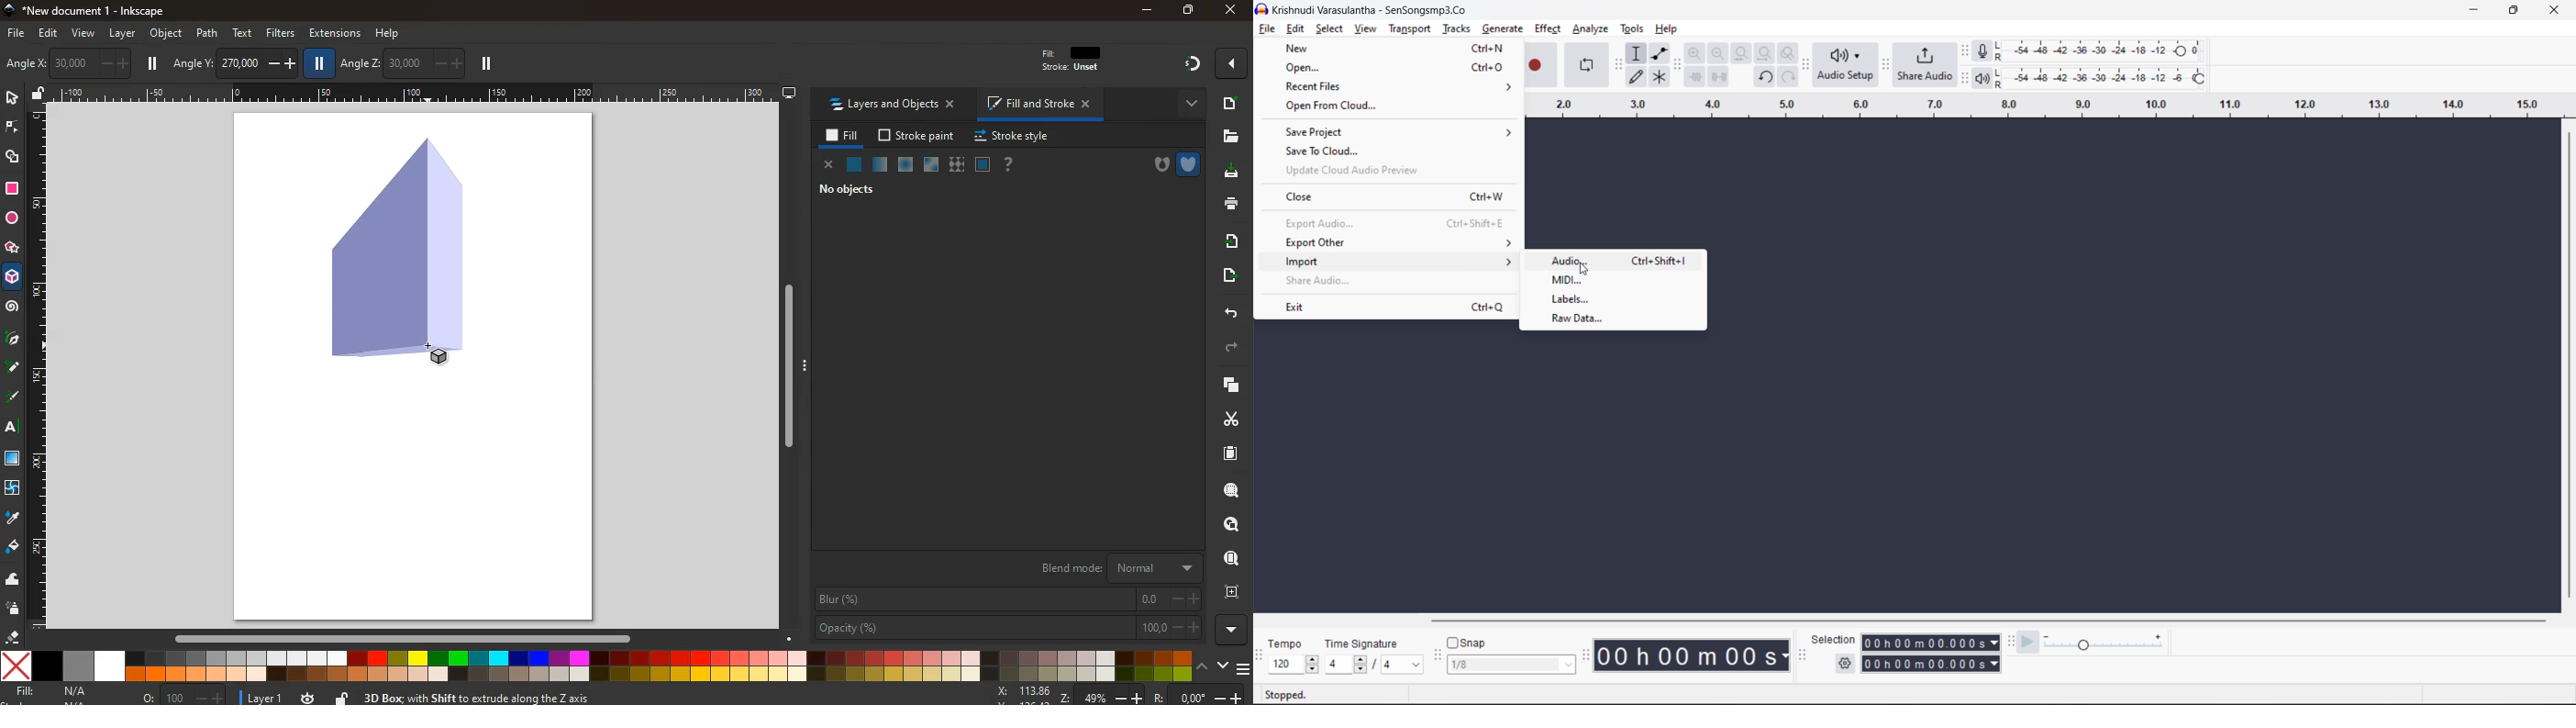 The height and width of the screenshot is (728, 2576). I want to click on photo, so click(19, 64).